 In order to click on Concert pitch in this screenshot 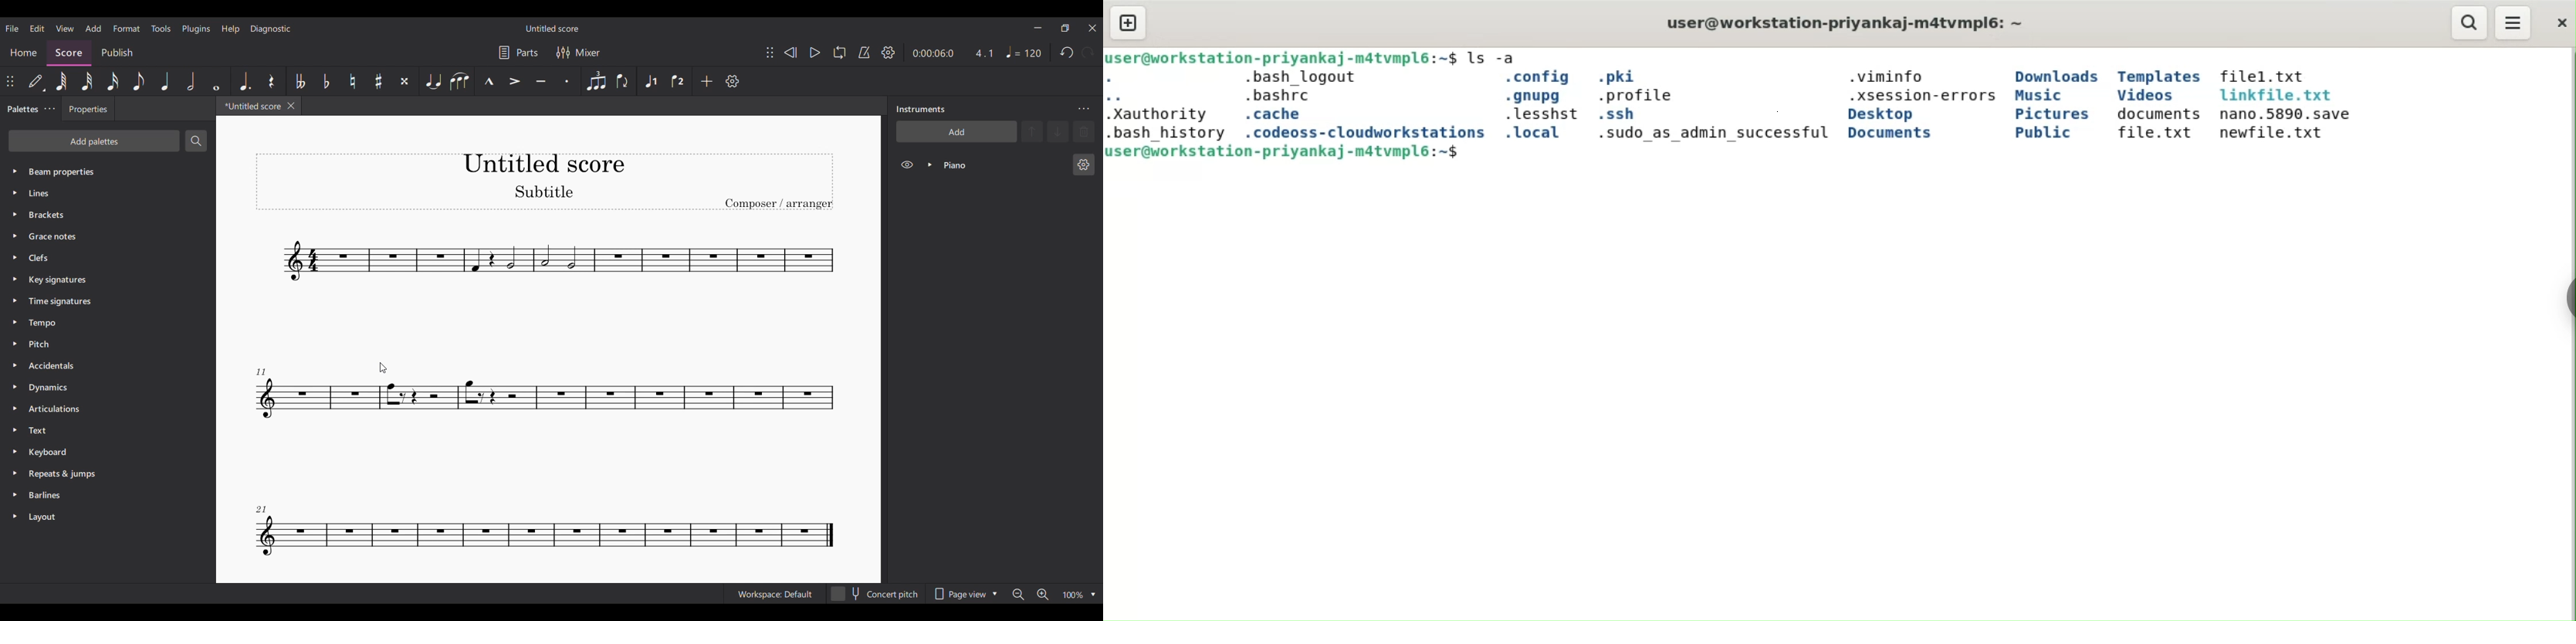, I will do `click(875, 592)`.